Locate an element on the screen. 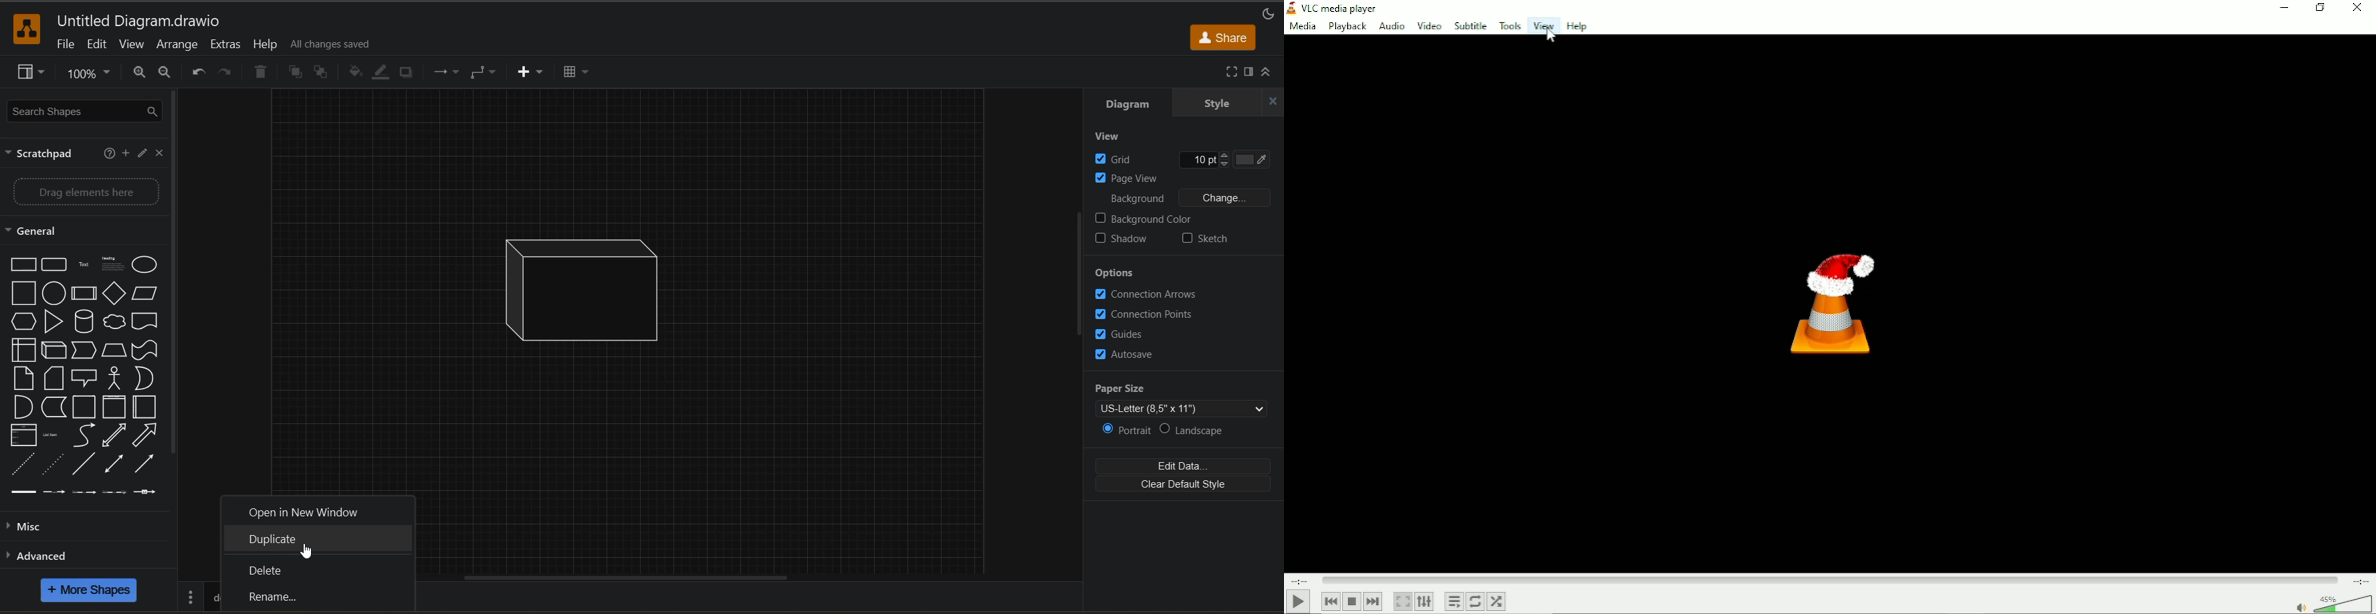  Video is located at coordinates (1429, 25).